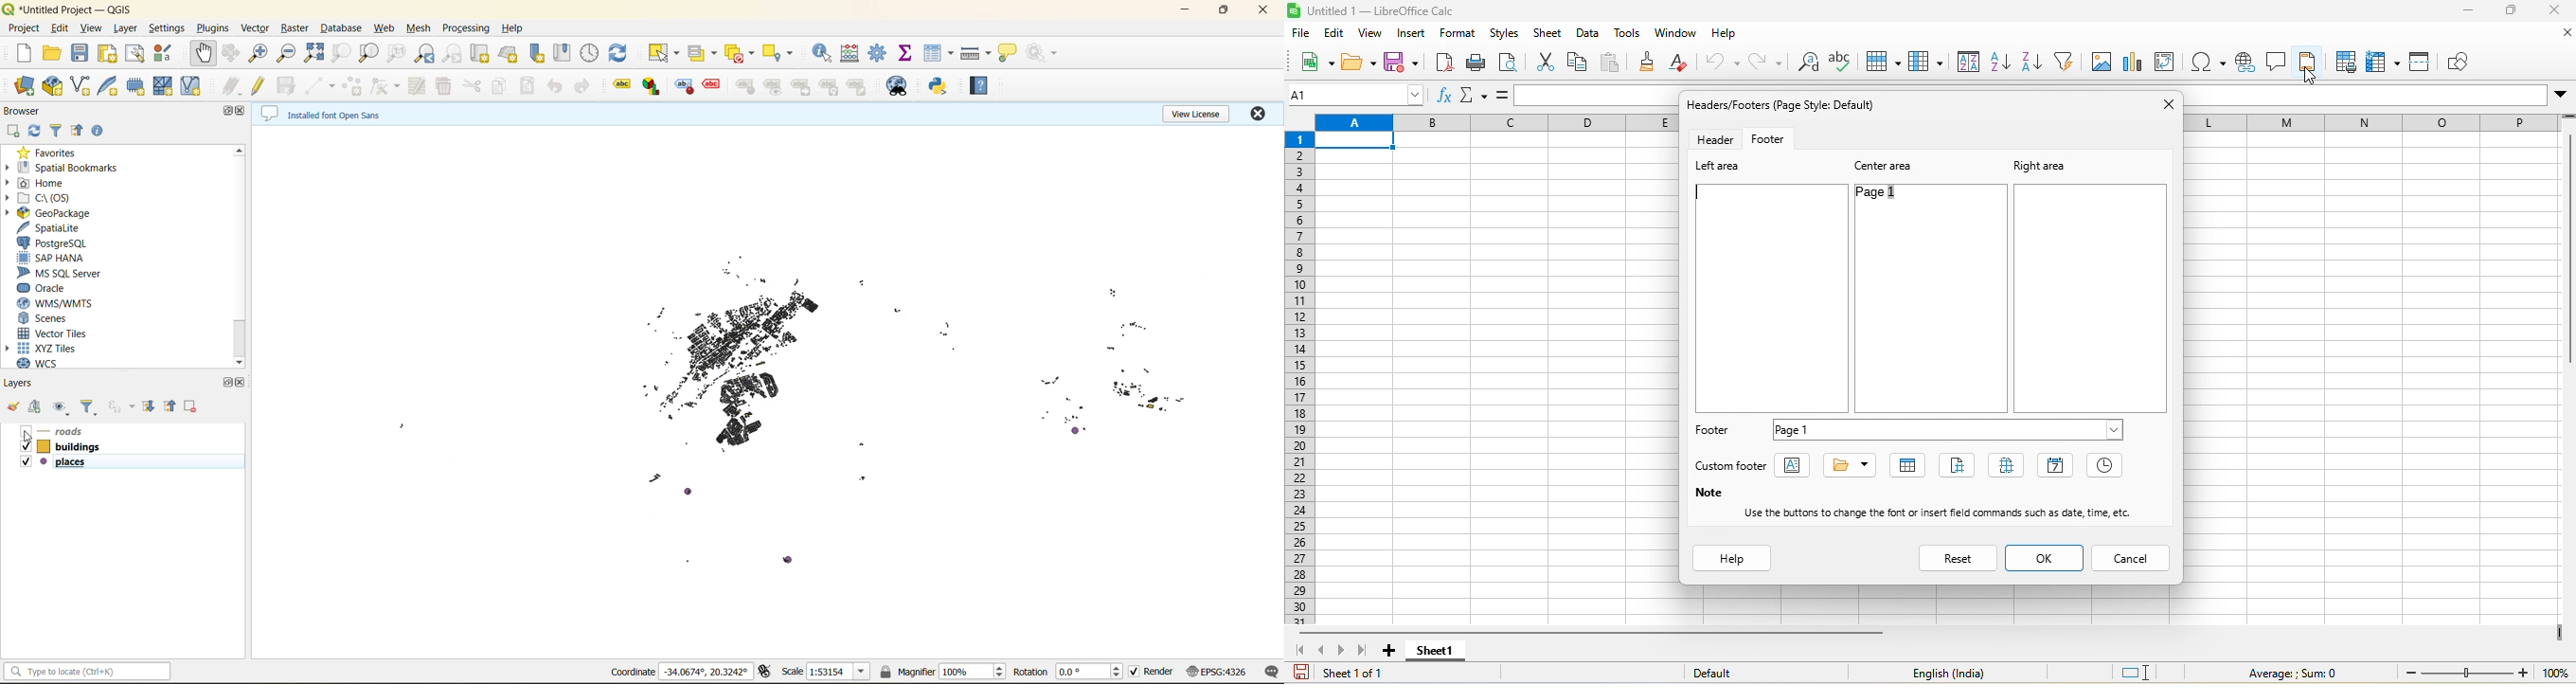 This screenshot has height=700, width=2576. What do you see at coordinates (153, 404) in the screenshot?
I see `expand all` at bounding box center [153, 404].